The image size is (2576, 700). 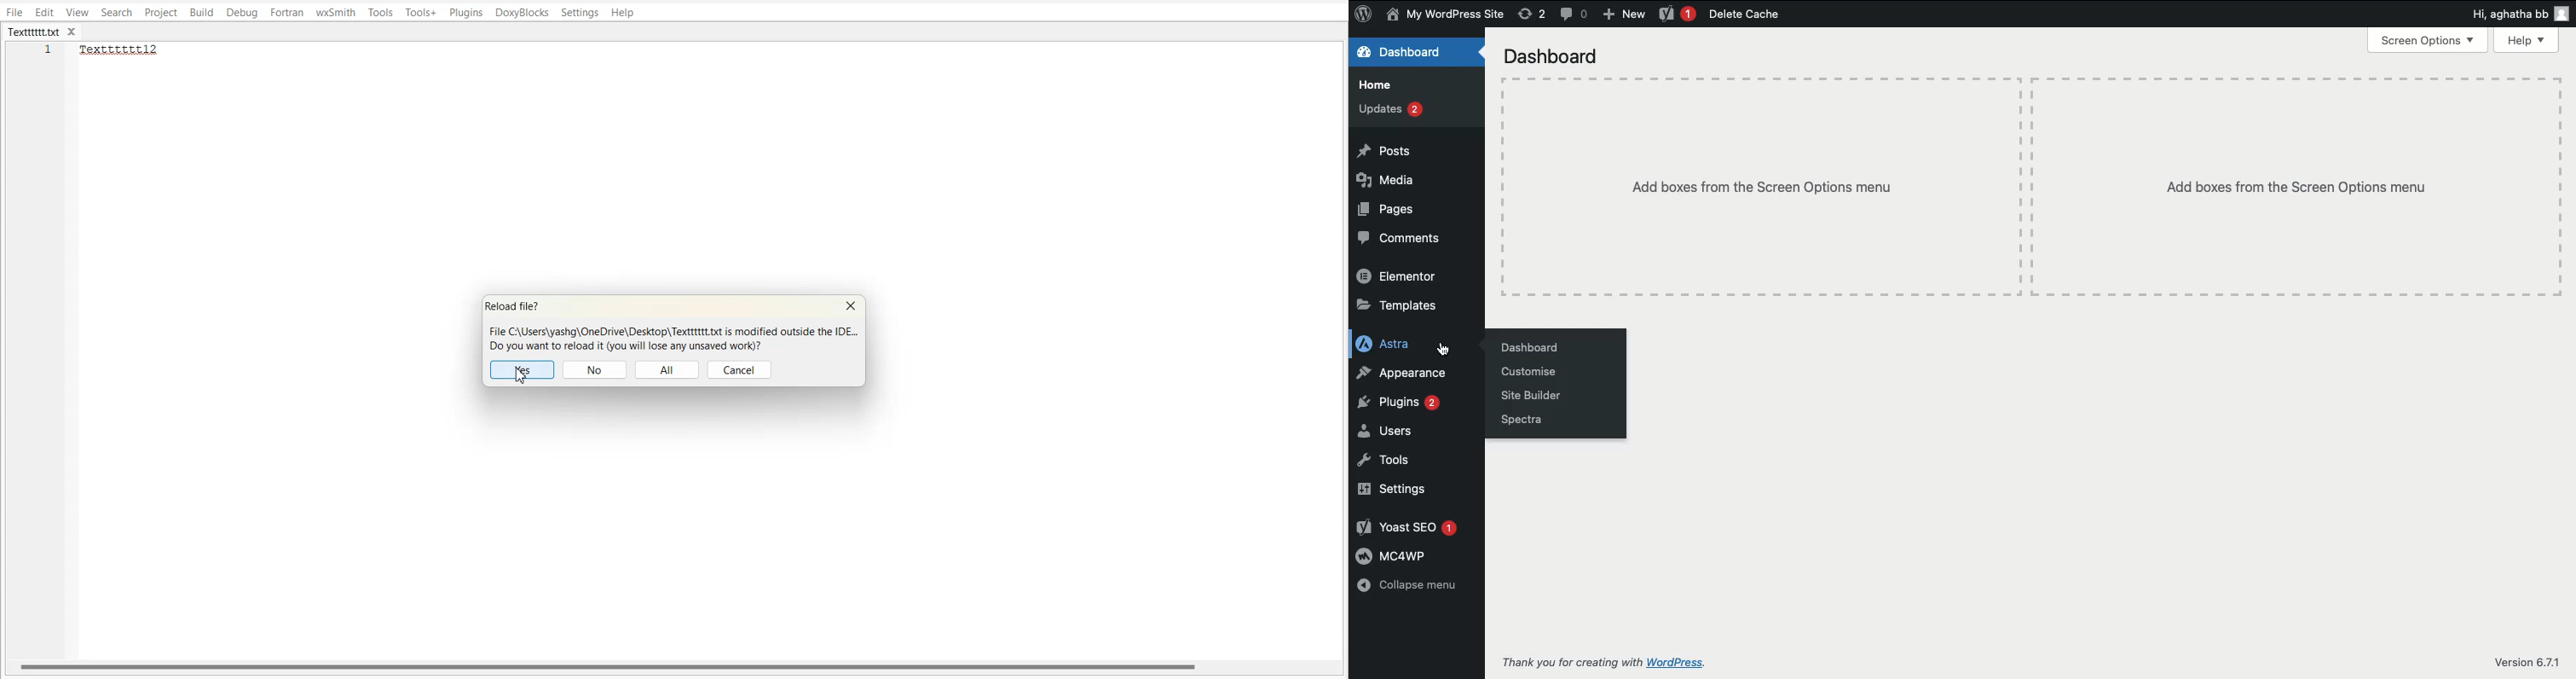 I want to click on Customize, so click(x=1532, y=371).